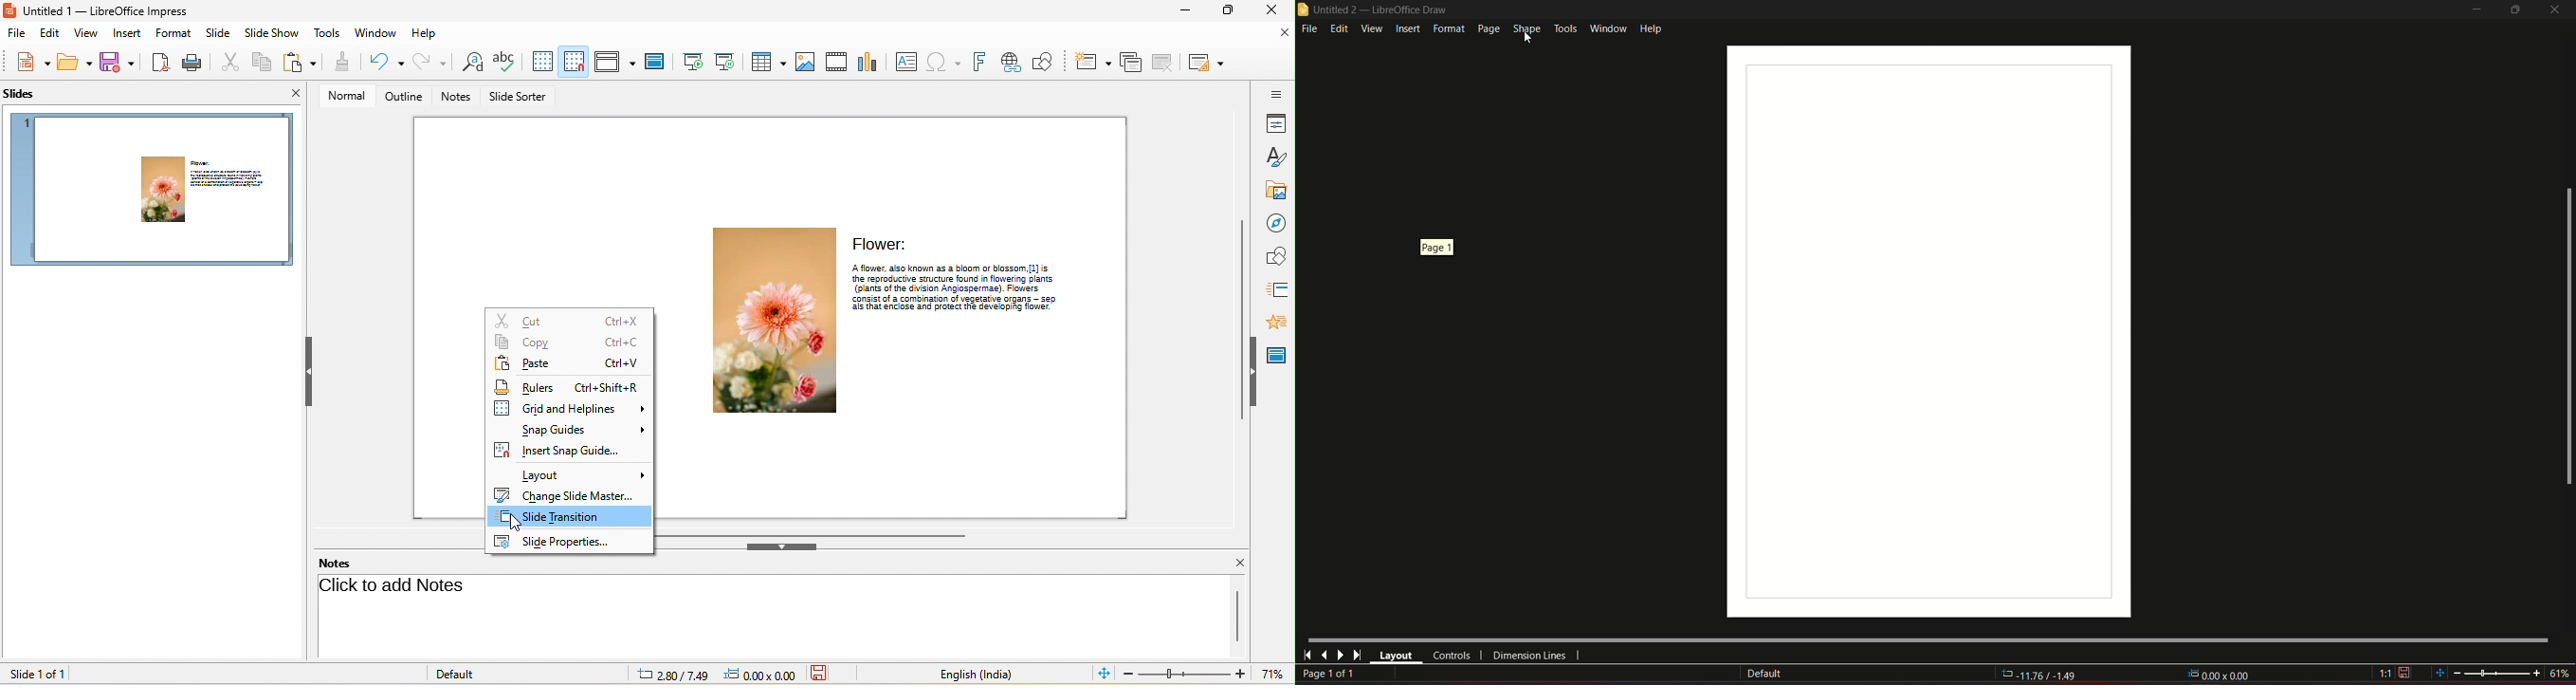  I want to click on layout, so click(570, 475).